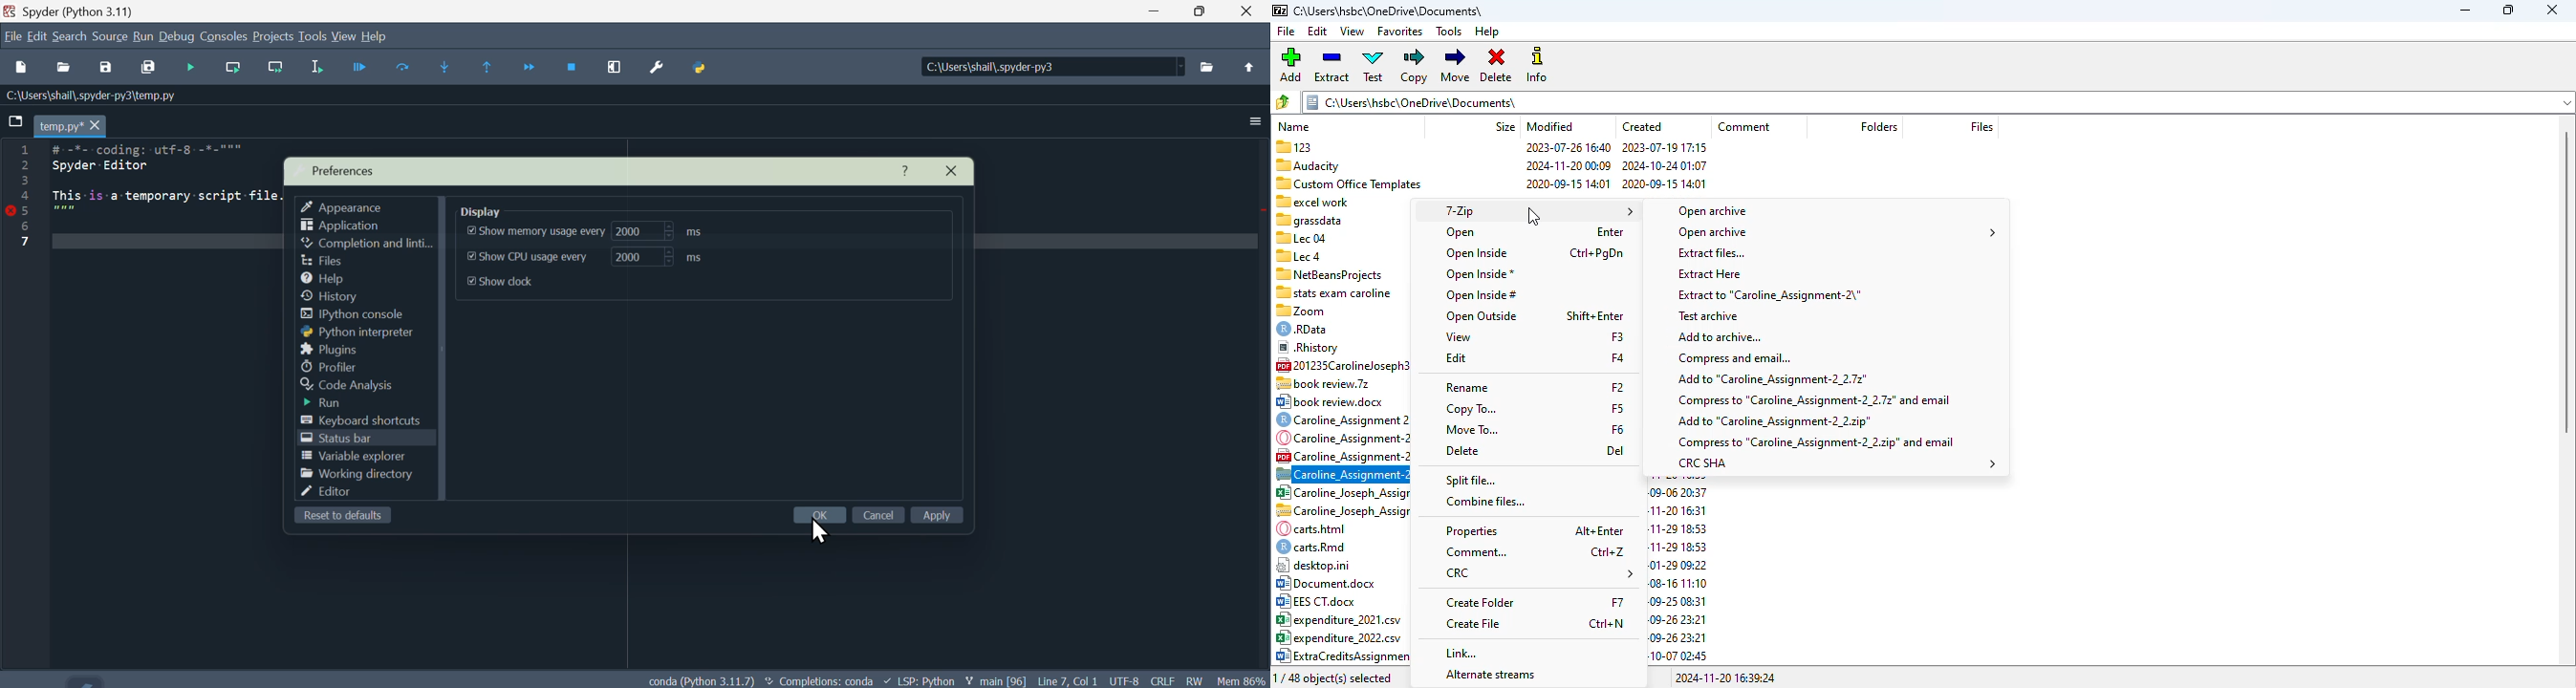  I want to click on Show C P U usage, so click(601, 257).